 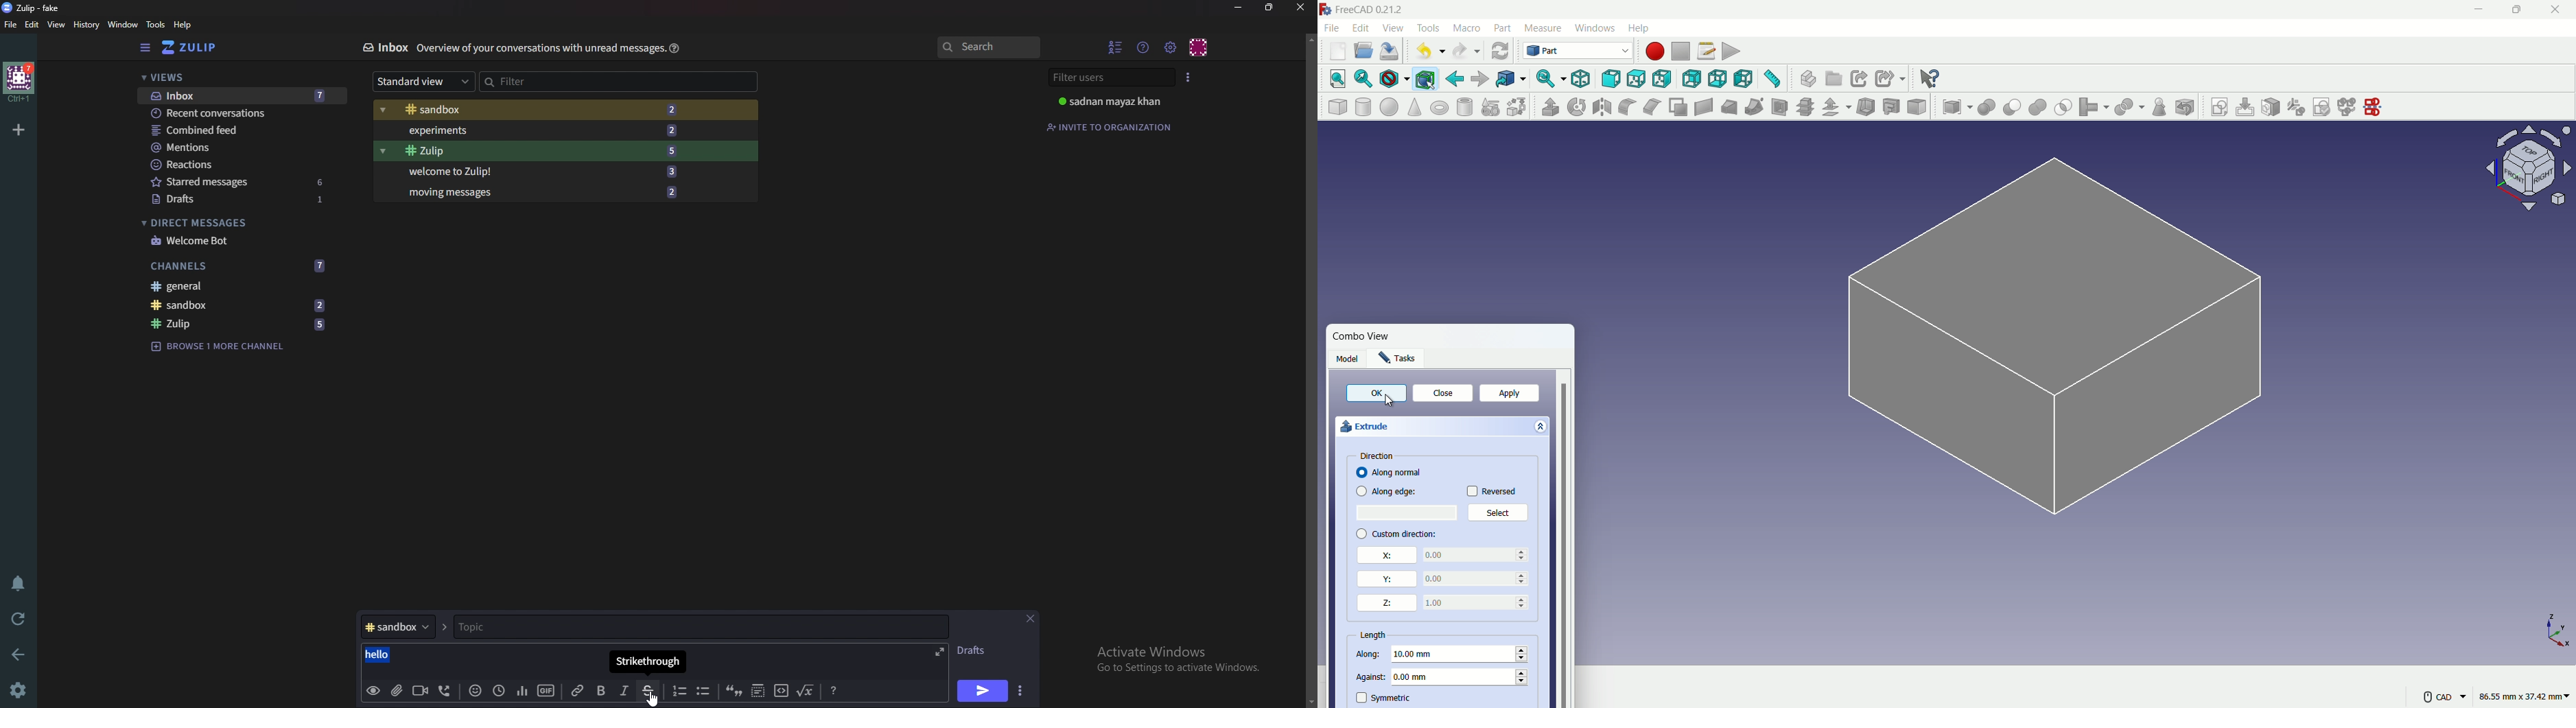 What do you see at coordinates (2064, 108) in the screenshot?
I see `selection` at bounding box center [2064, 108].